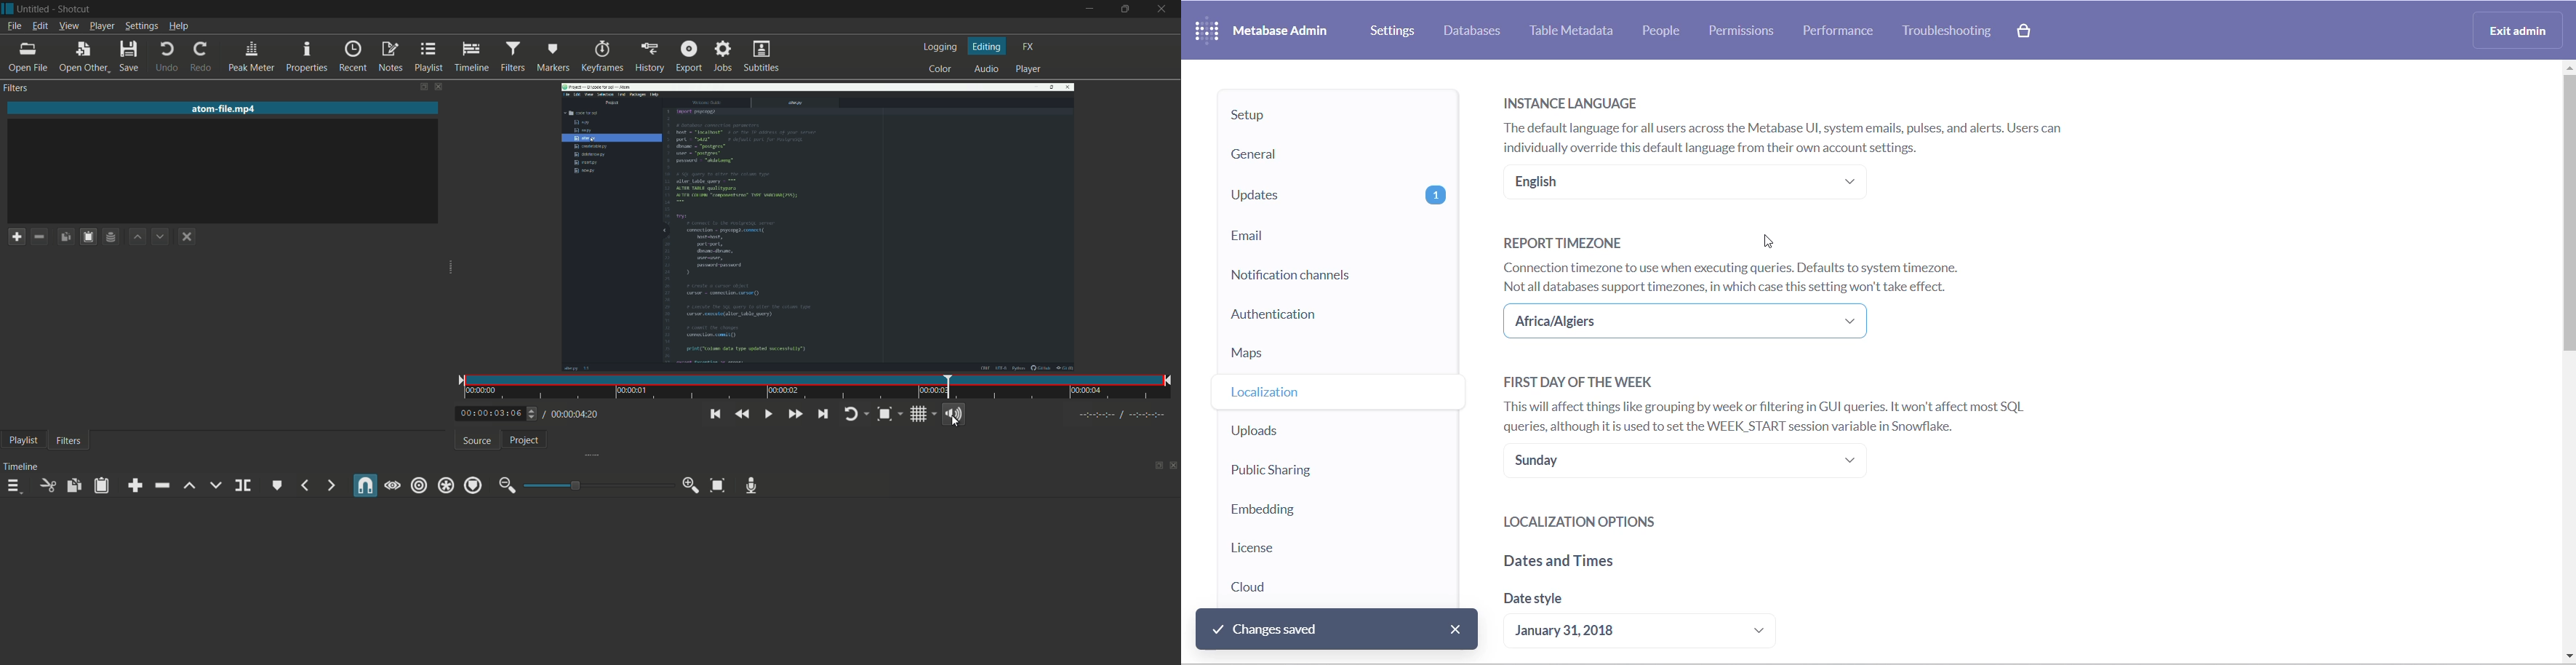 This screenshot has height=672, width=2576. I want to click on ripple, so click(420, 486).